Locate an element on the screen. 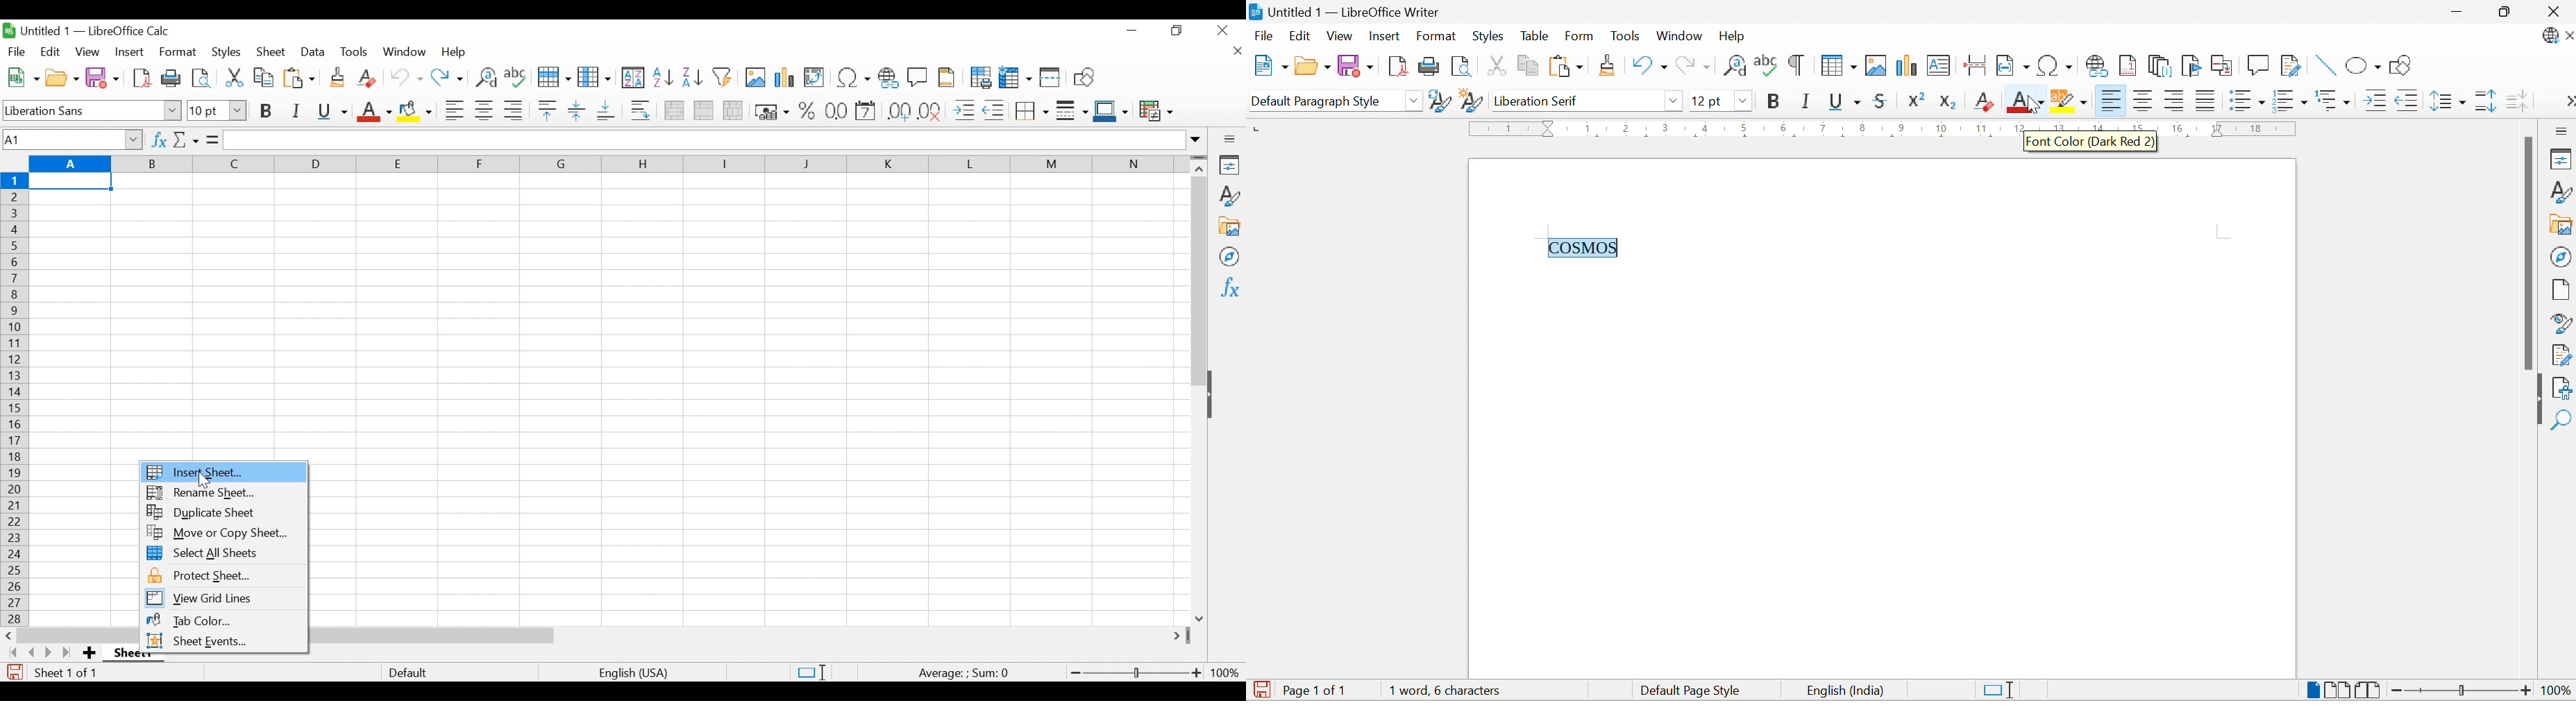  Single-page View is located at coordinates (2312, 688).